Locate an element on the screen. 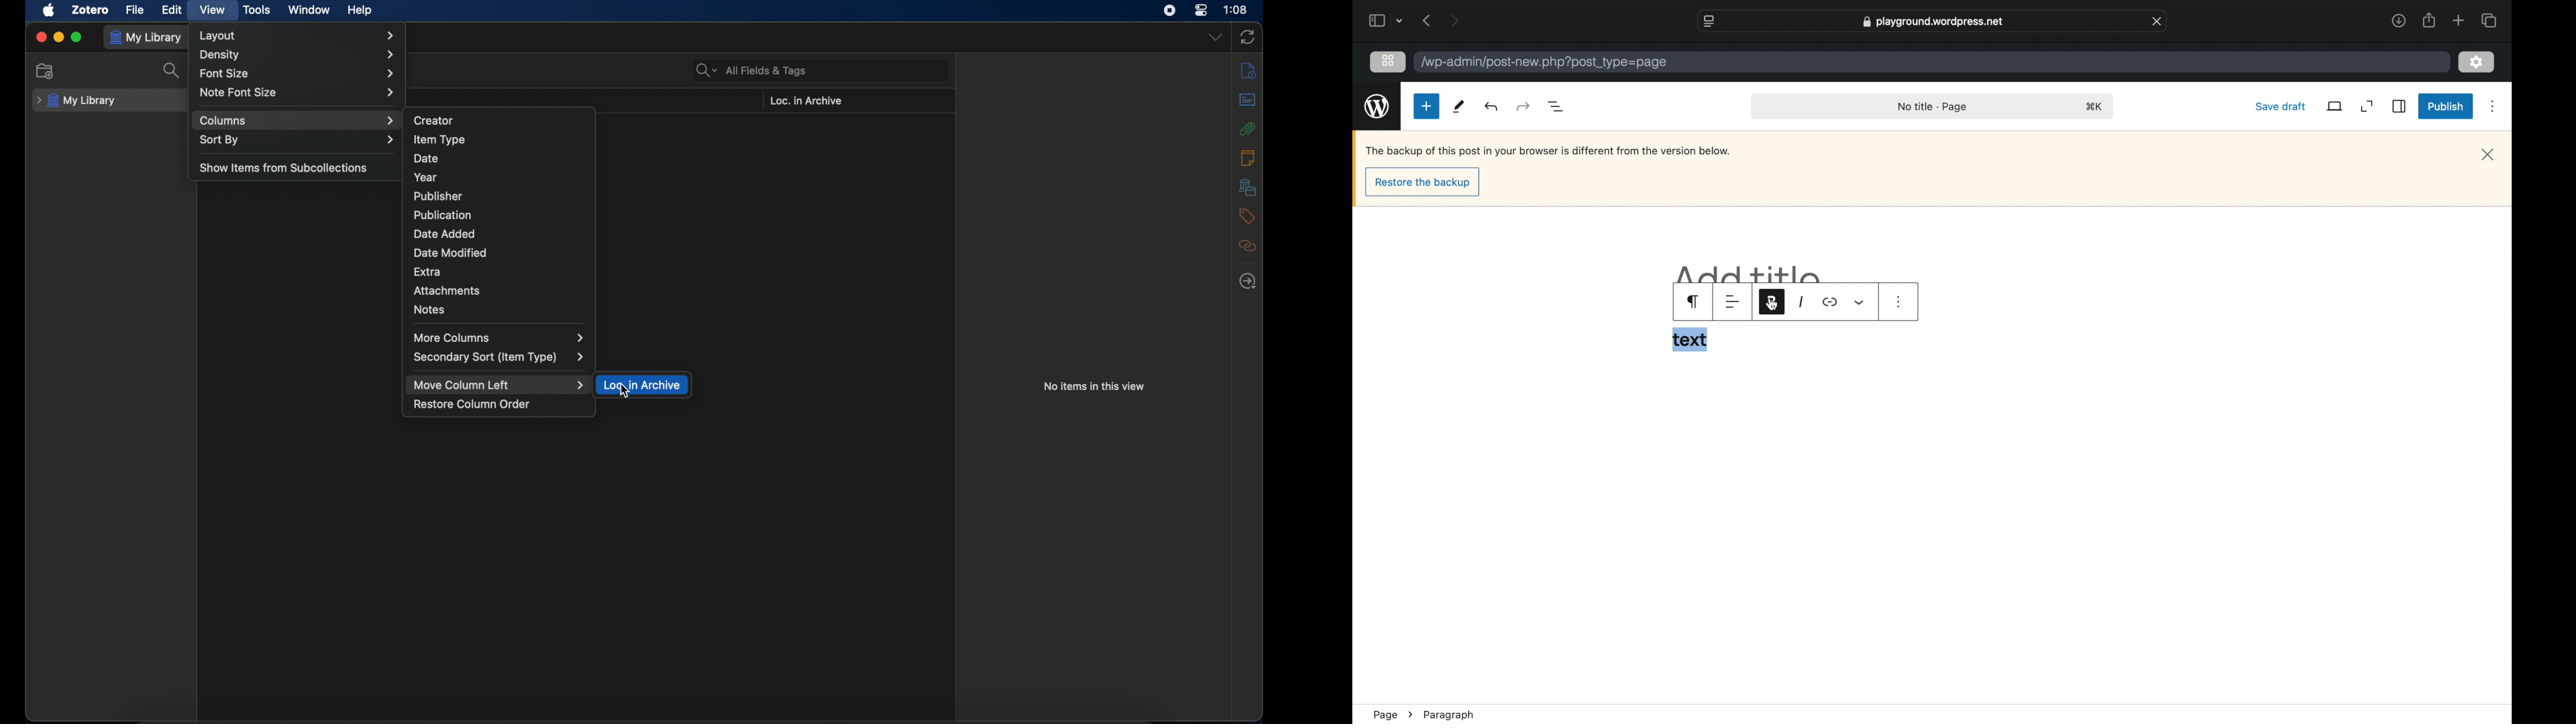  restore the backup is located at coordinates (1422, 184).